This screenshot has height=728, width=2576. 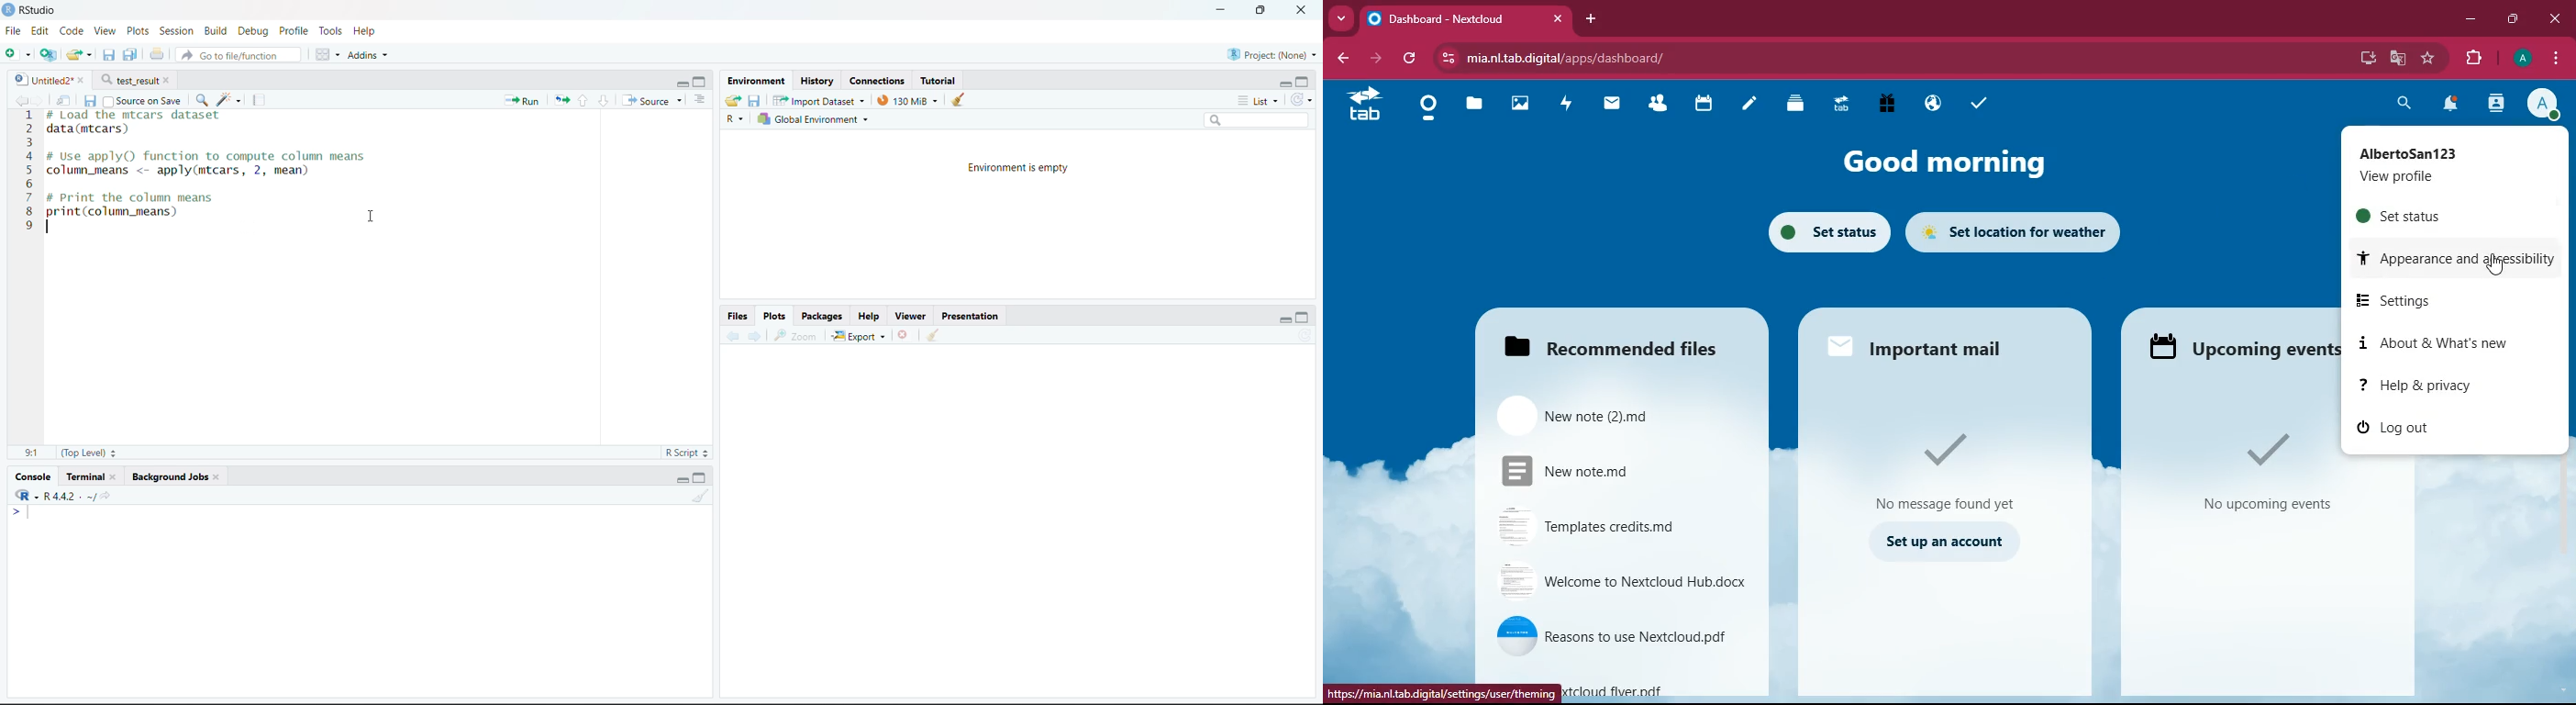 What do you see at coordinates (2241, 350) in the screenshot?
I see `events` at bounding box center [2241, 350].